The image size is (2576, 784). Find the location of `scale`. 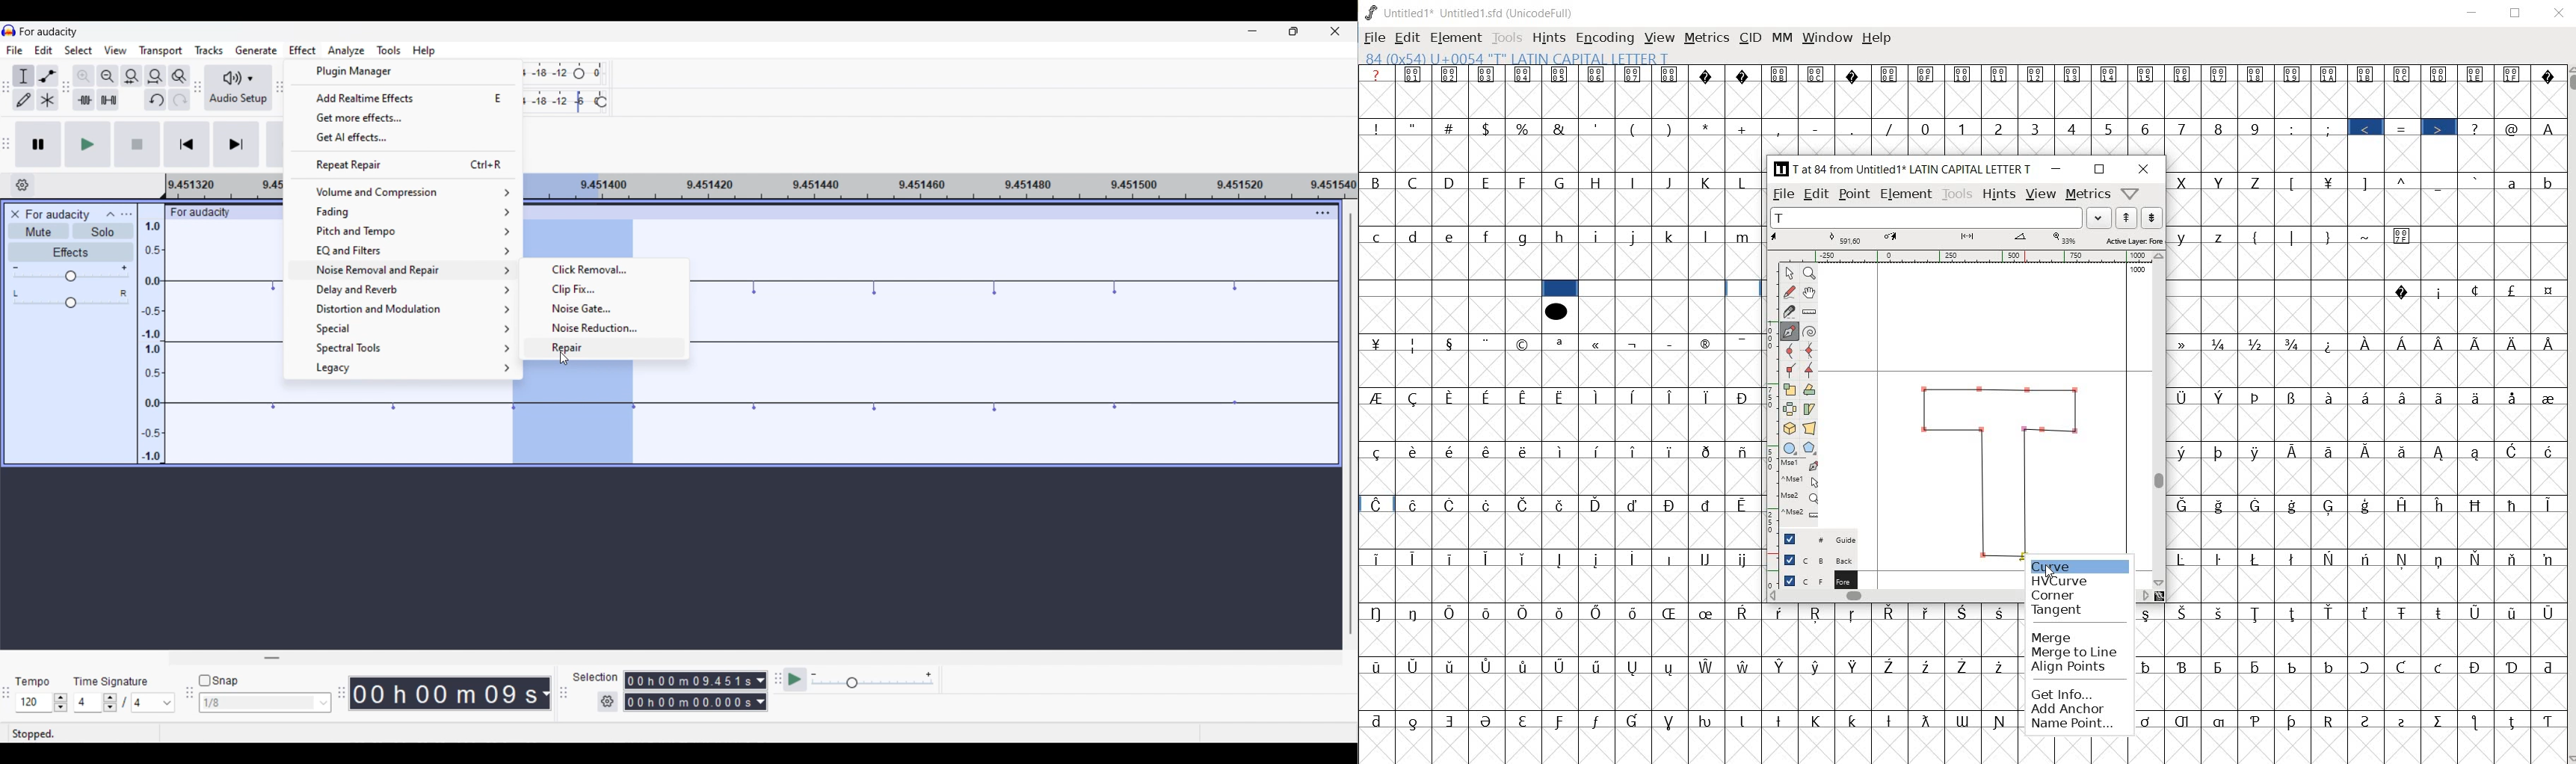

scale is located at coordinates (1790, 387).